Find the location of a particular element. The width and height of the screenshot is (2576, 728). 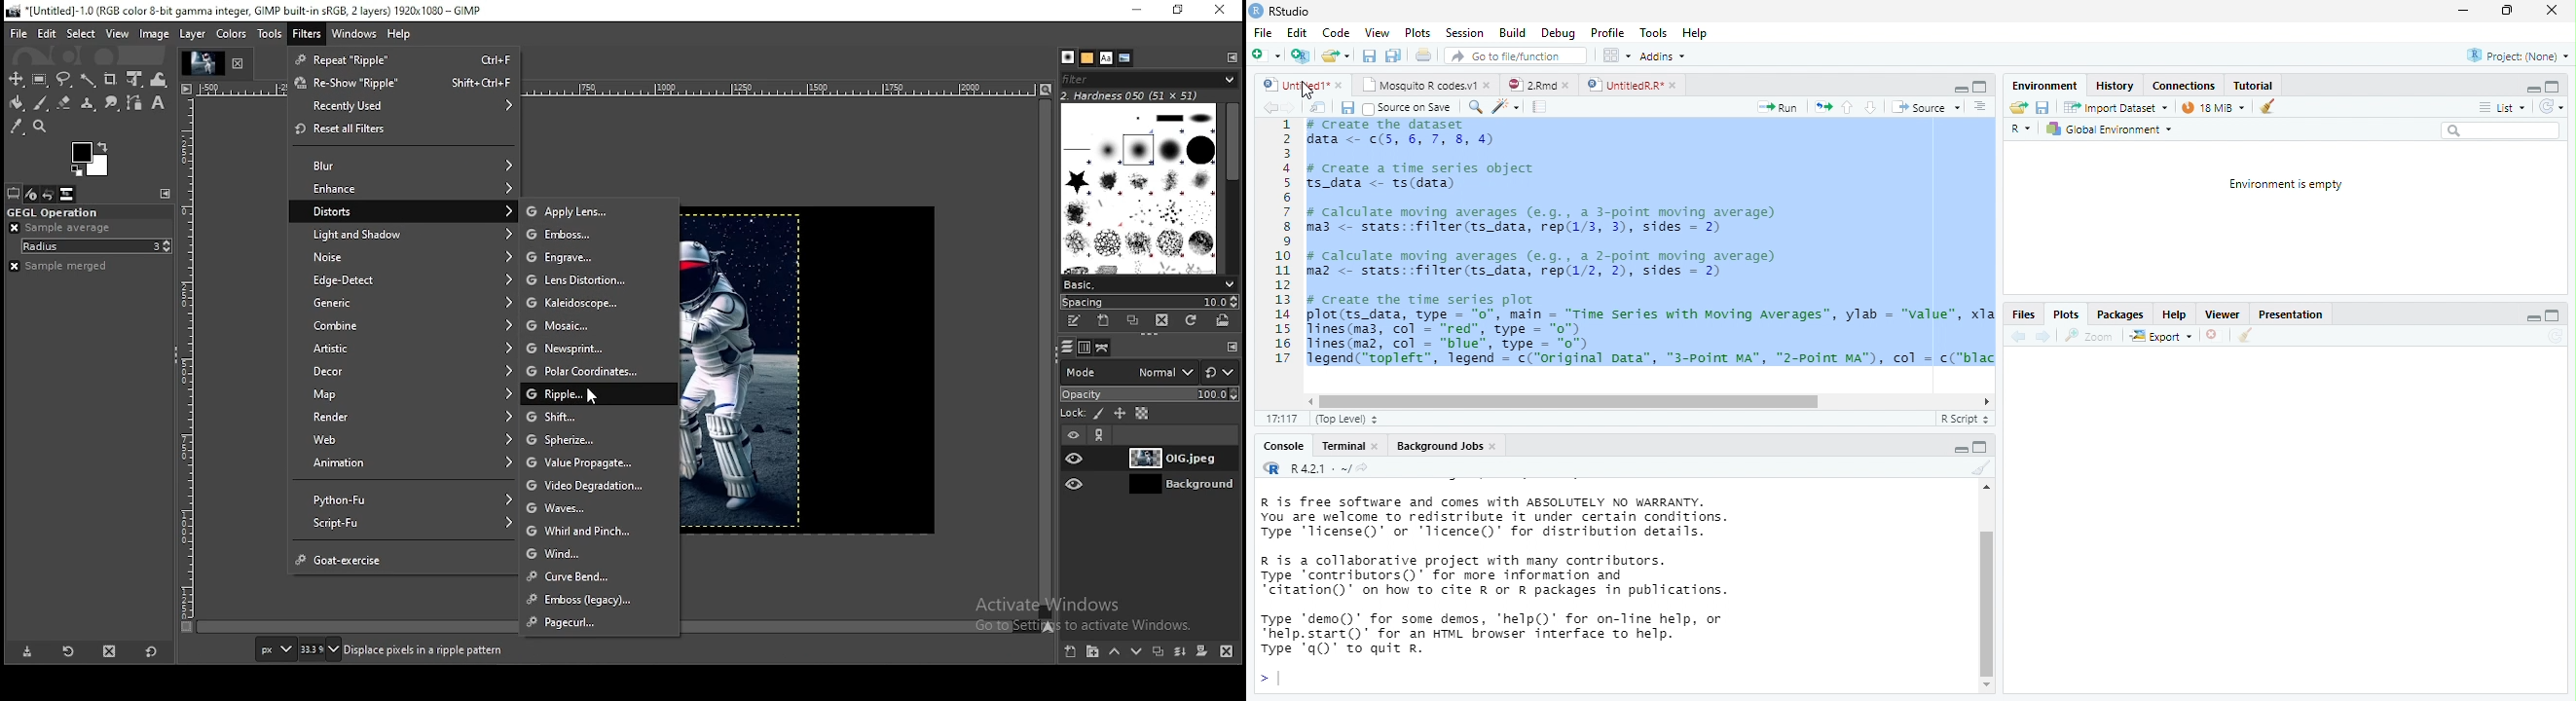

Source on Save is located at coordinates (1406, 108).